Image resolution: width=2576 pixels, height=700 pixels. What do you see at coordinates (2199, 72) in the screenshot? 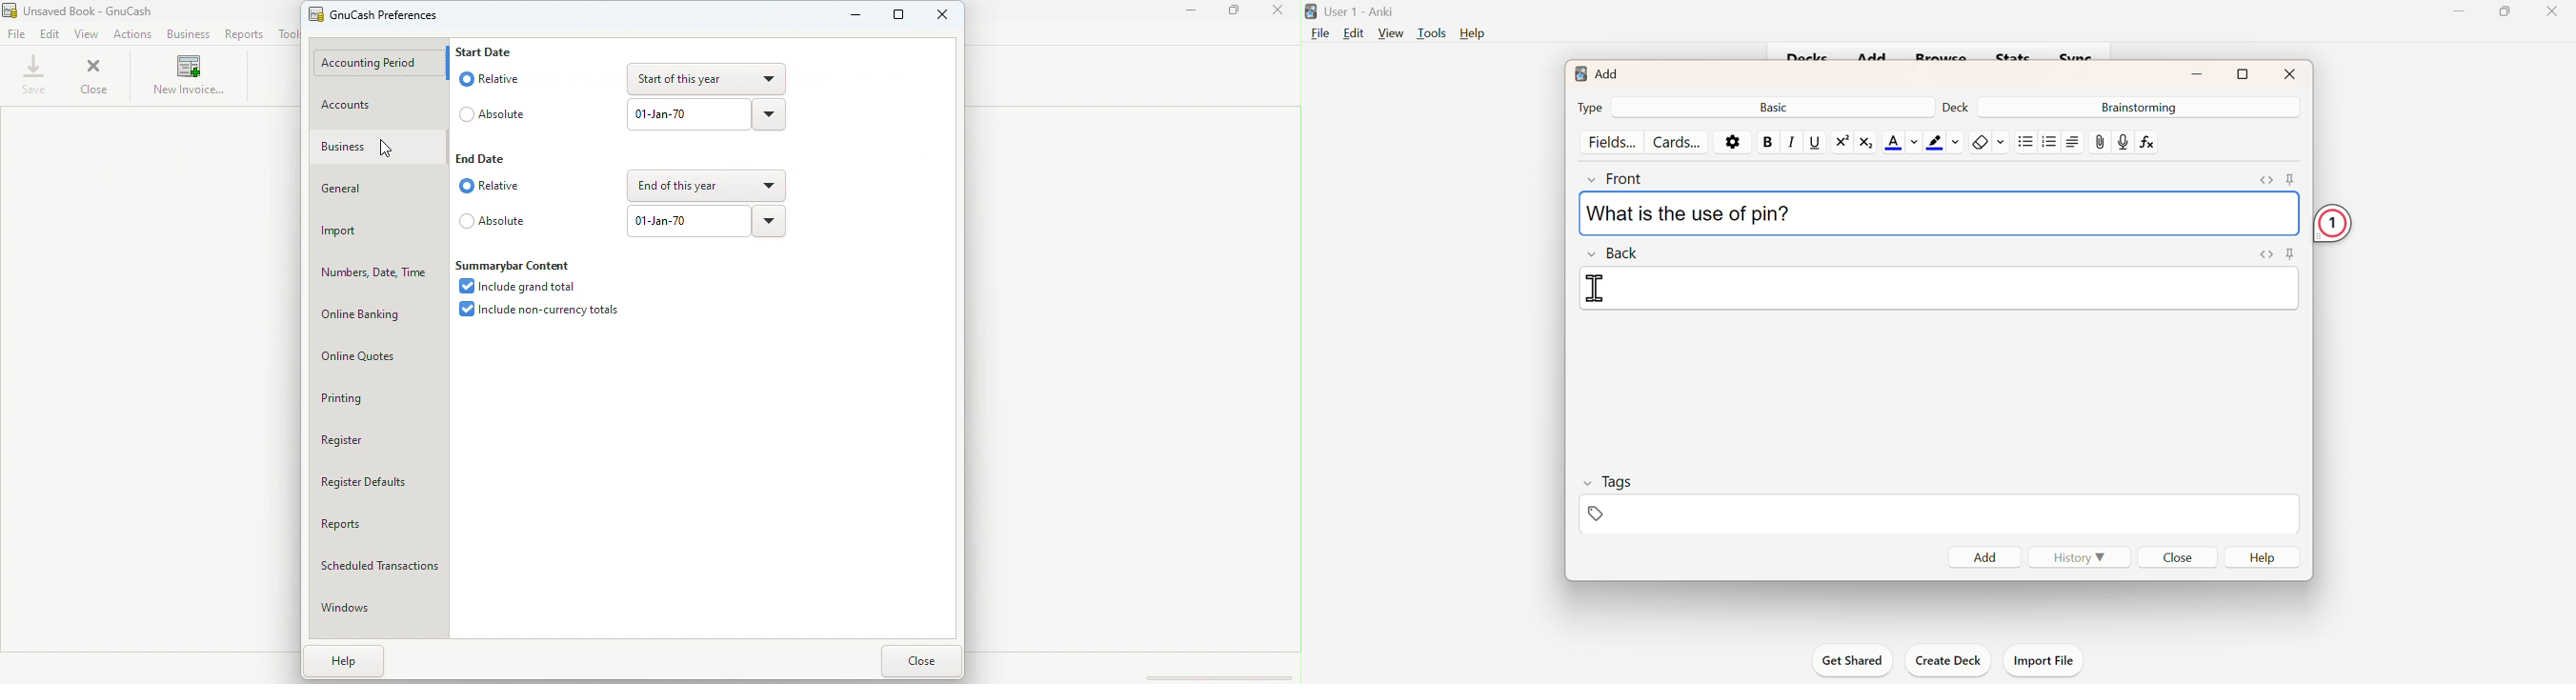
I see `Minimize` at bounding box center [2199, 72].